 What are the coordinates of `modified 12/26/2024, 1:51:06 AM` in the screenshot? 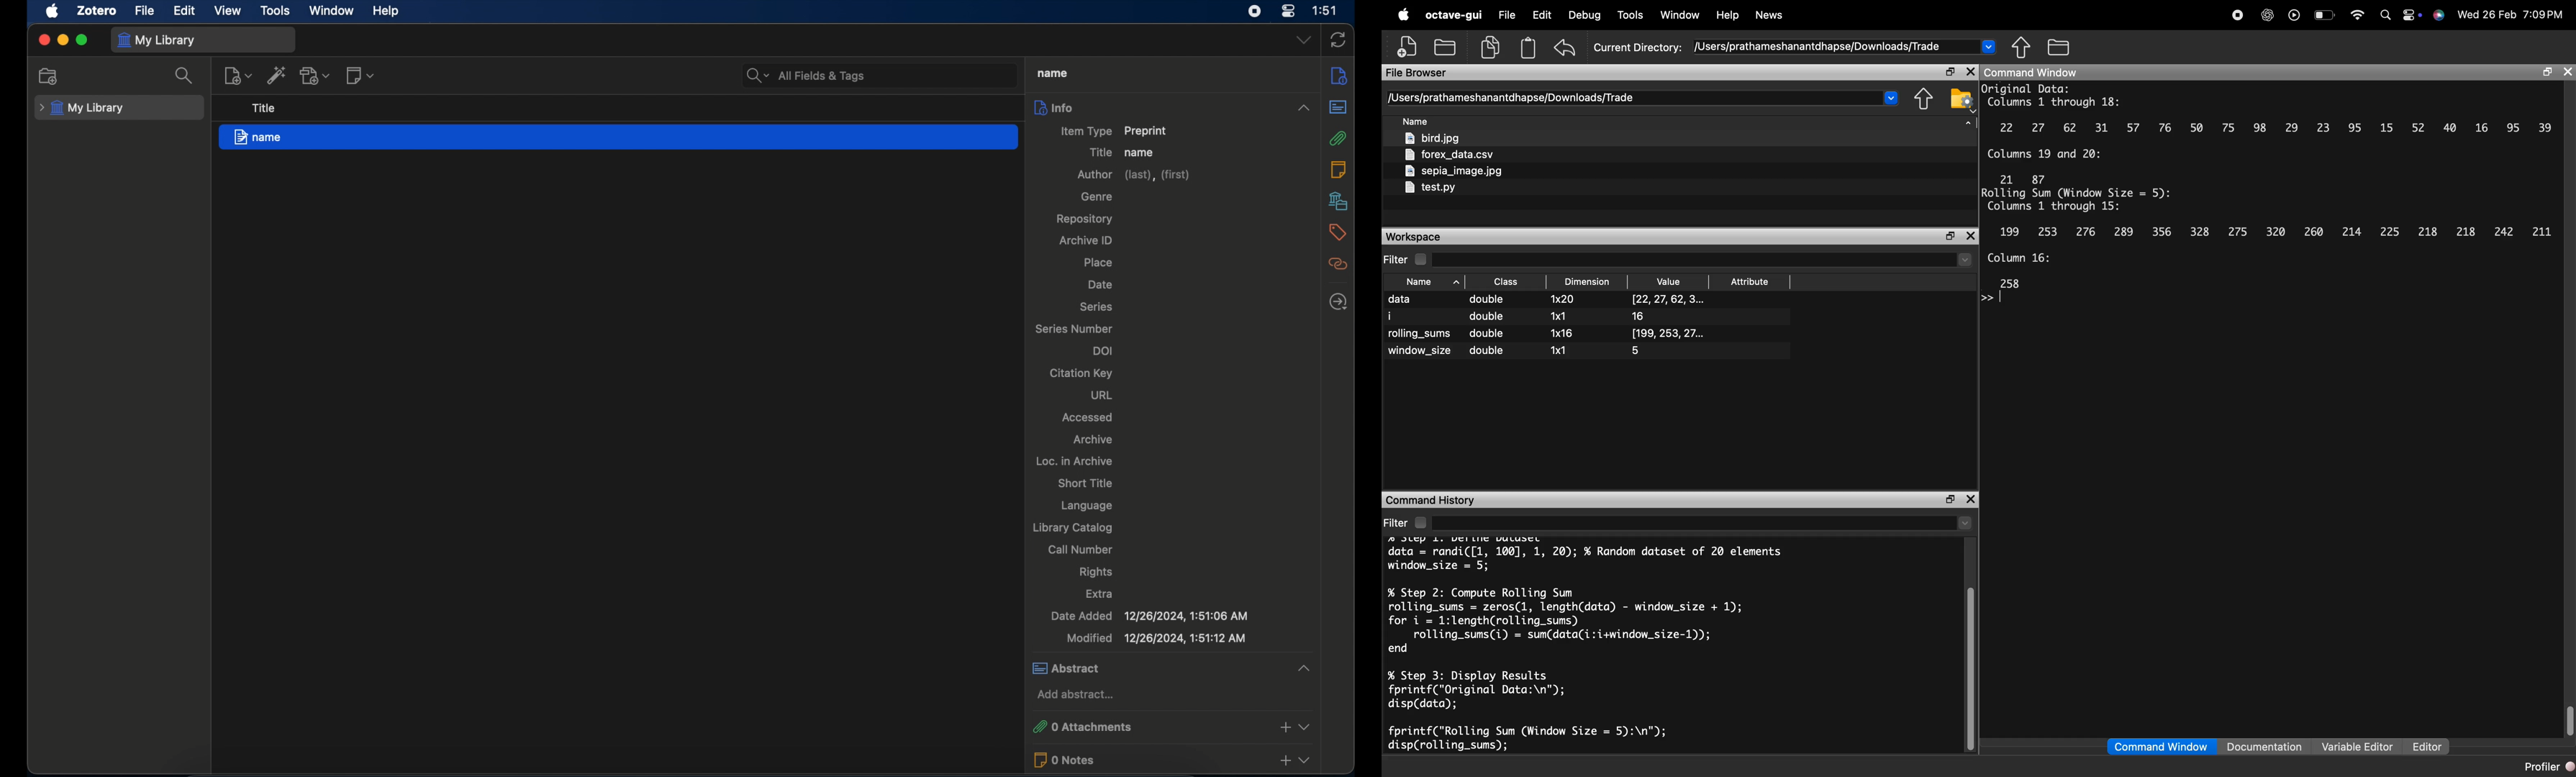 It's located at (1156, 638).